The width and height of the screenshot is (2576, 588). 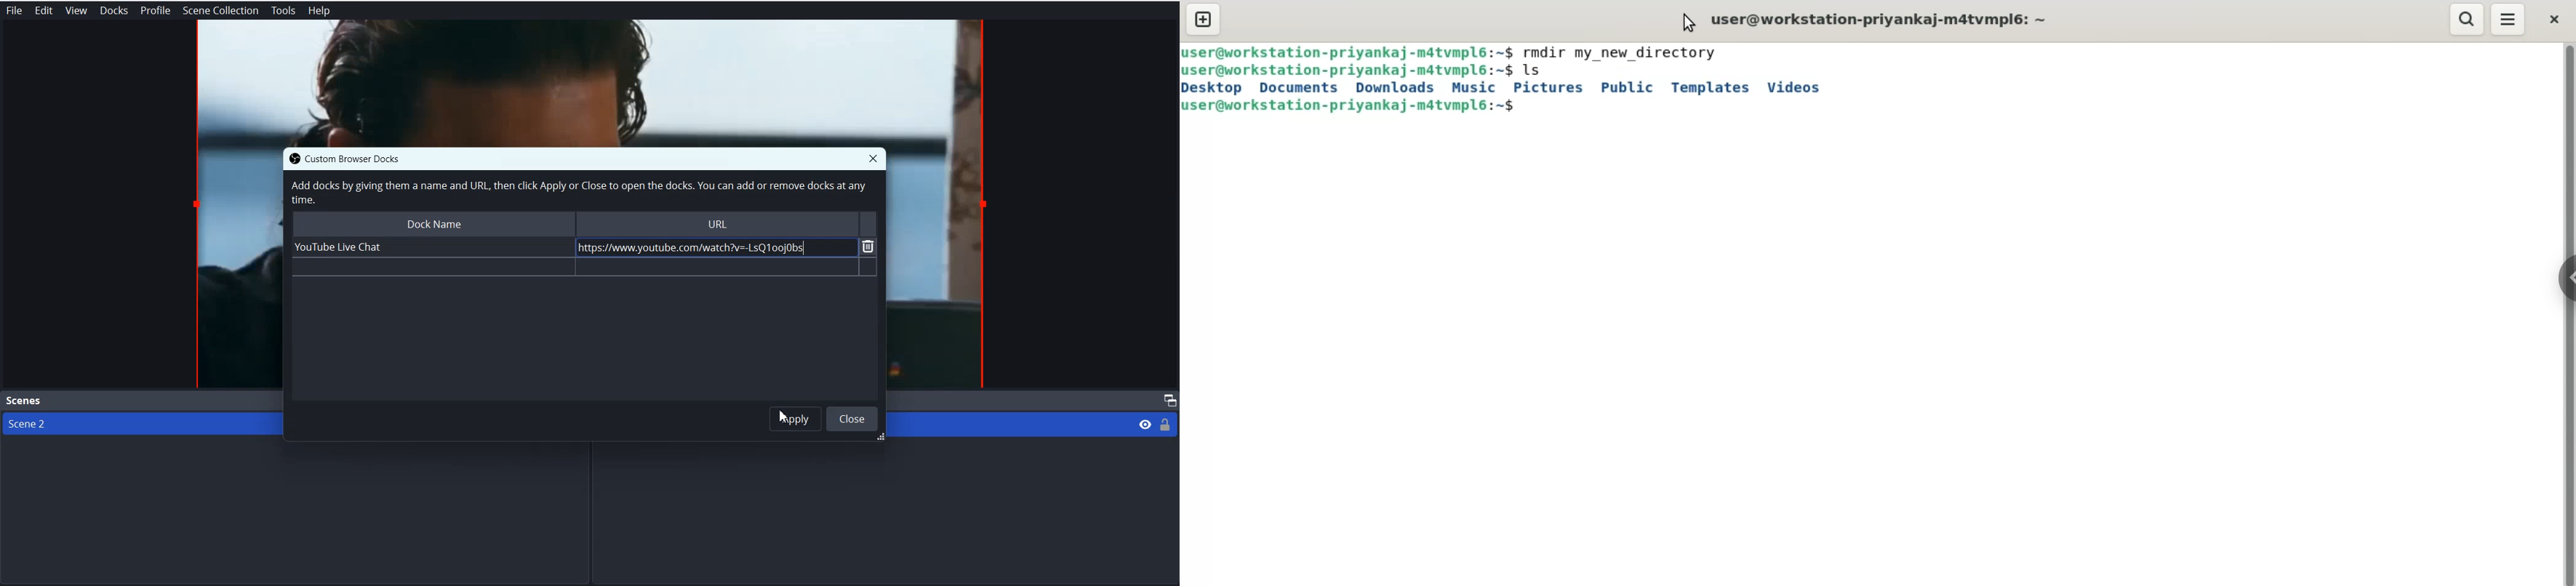 What do you see at coordinates (432, 223) in the screenshot?
I see `Dock Name` at bounding box center [432, 223].